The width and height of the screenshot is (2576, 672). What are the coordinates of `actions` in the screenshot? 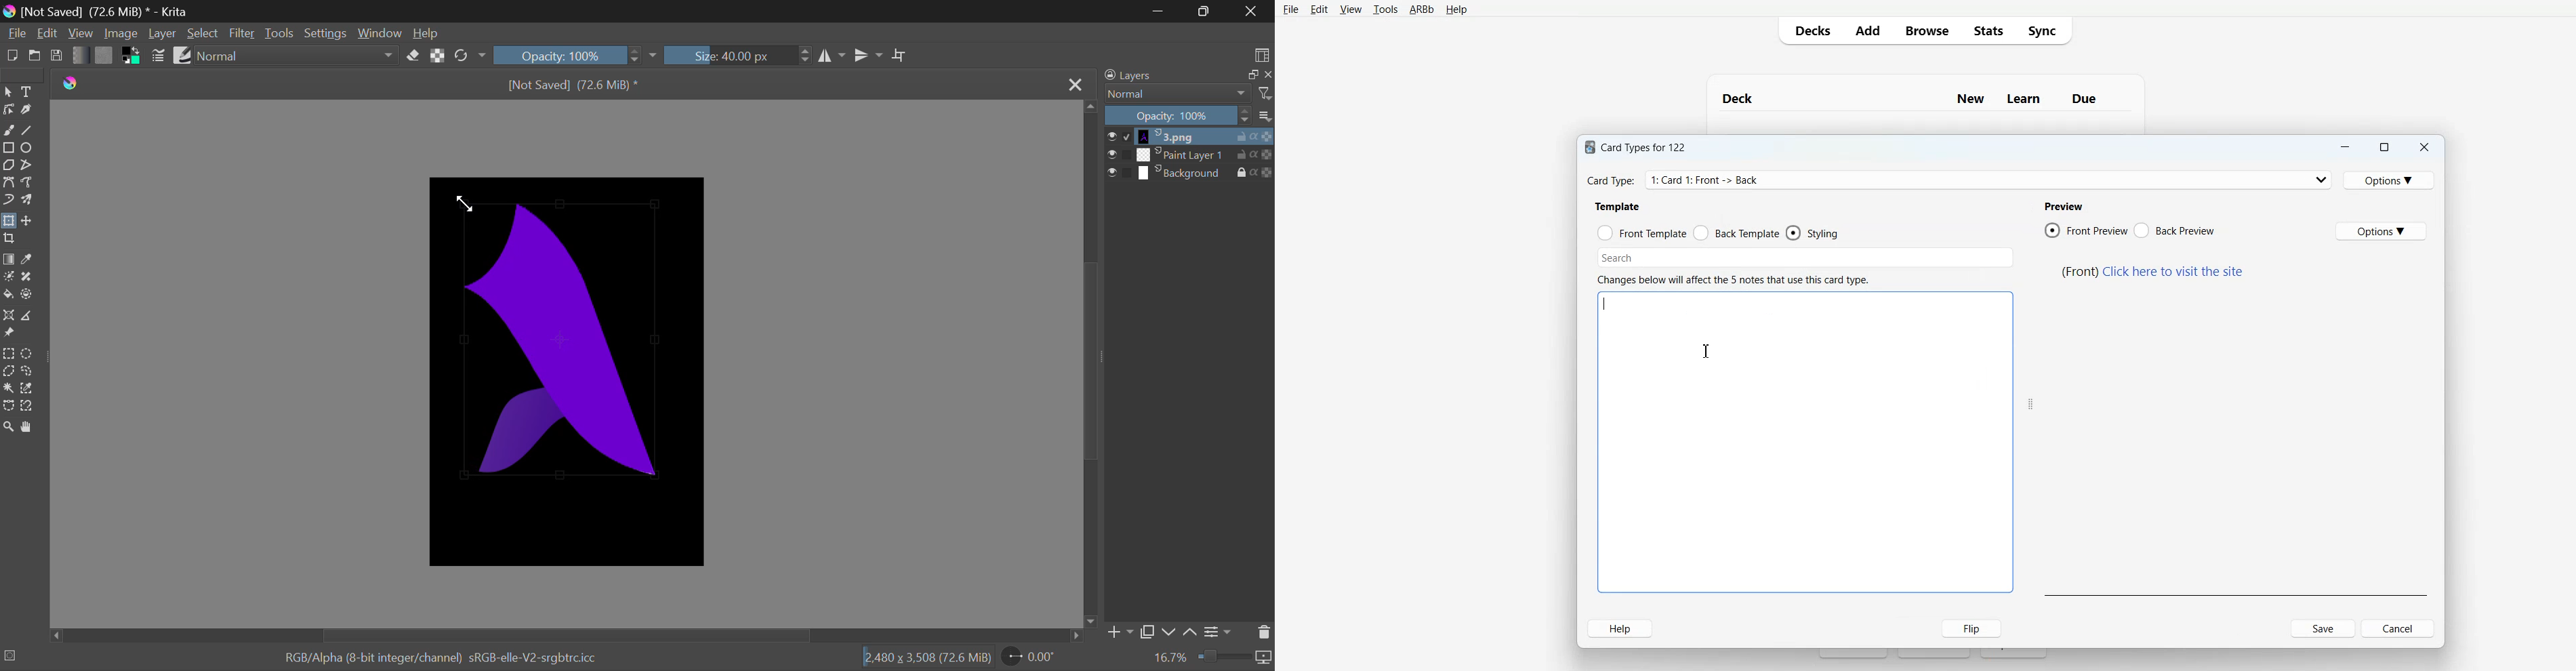 It's located at (1256, 155).